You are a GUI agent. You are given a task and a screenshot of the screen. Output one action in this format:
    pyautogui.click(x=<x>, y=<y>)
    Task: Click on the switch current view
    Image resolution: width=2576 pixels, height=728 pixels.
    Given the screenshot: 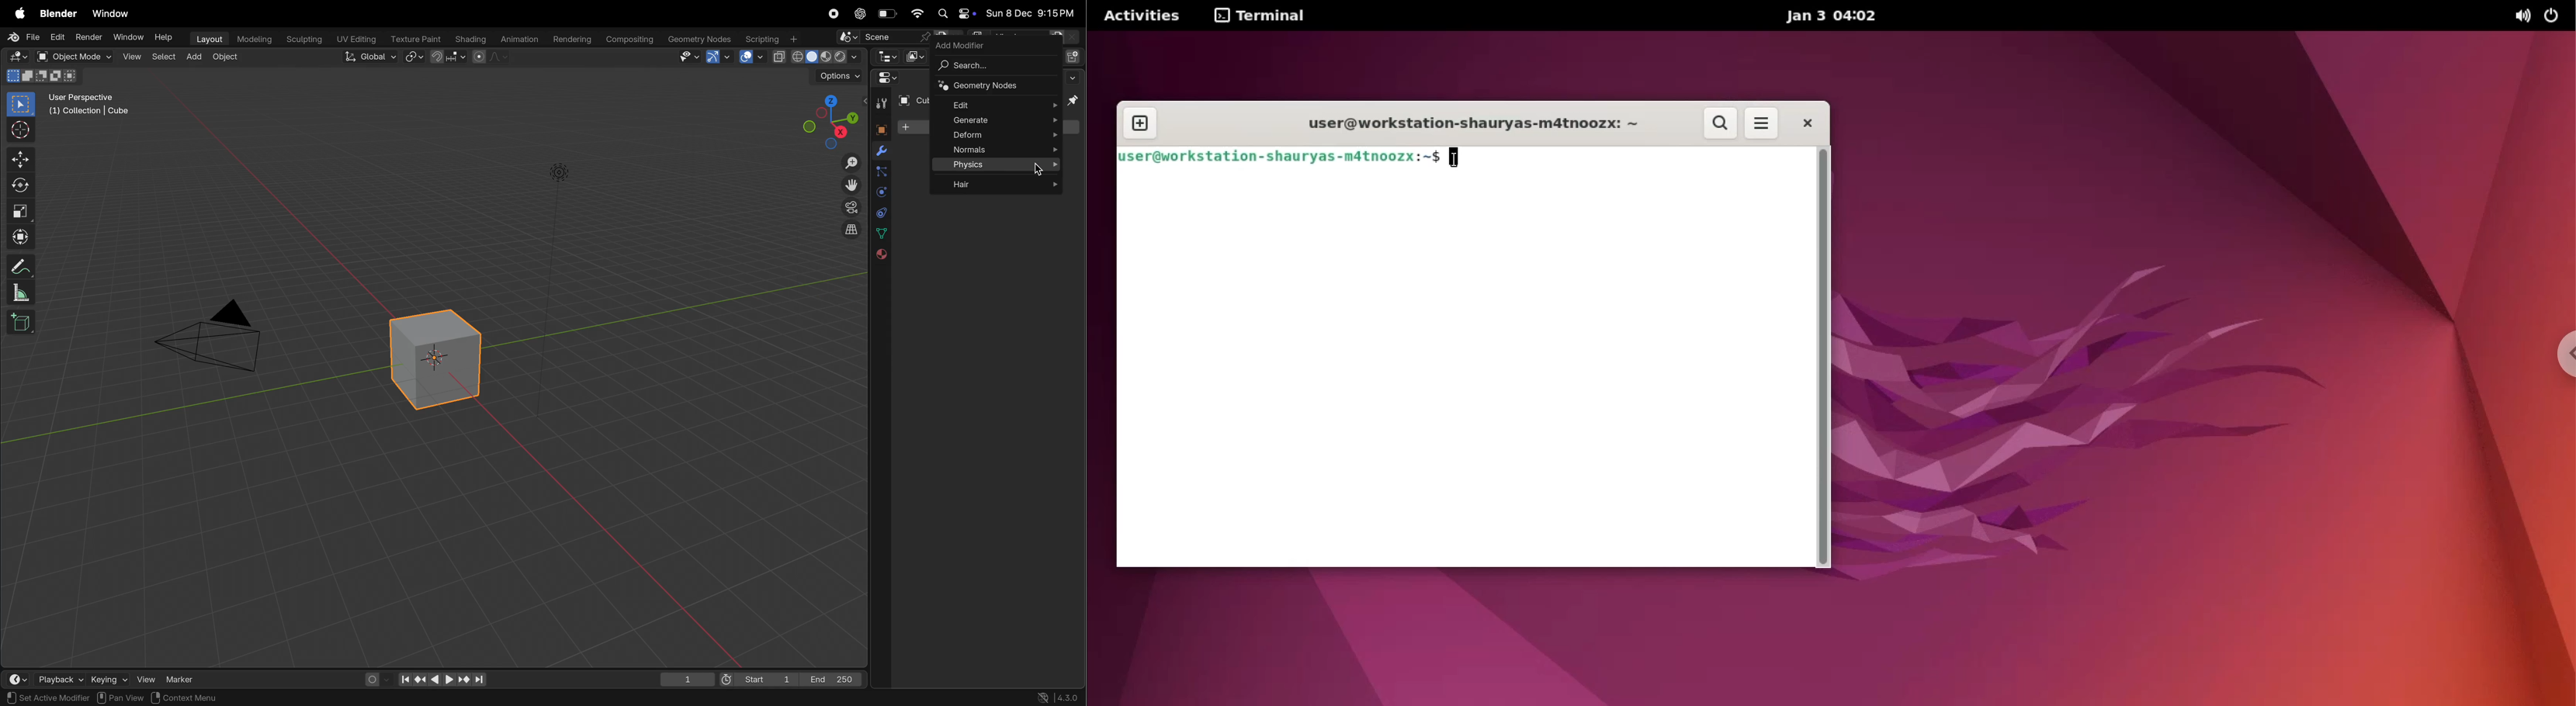 What is the action you would take?
    pyautogui.click(x=846, y=232)
    